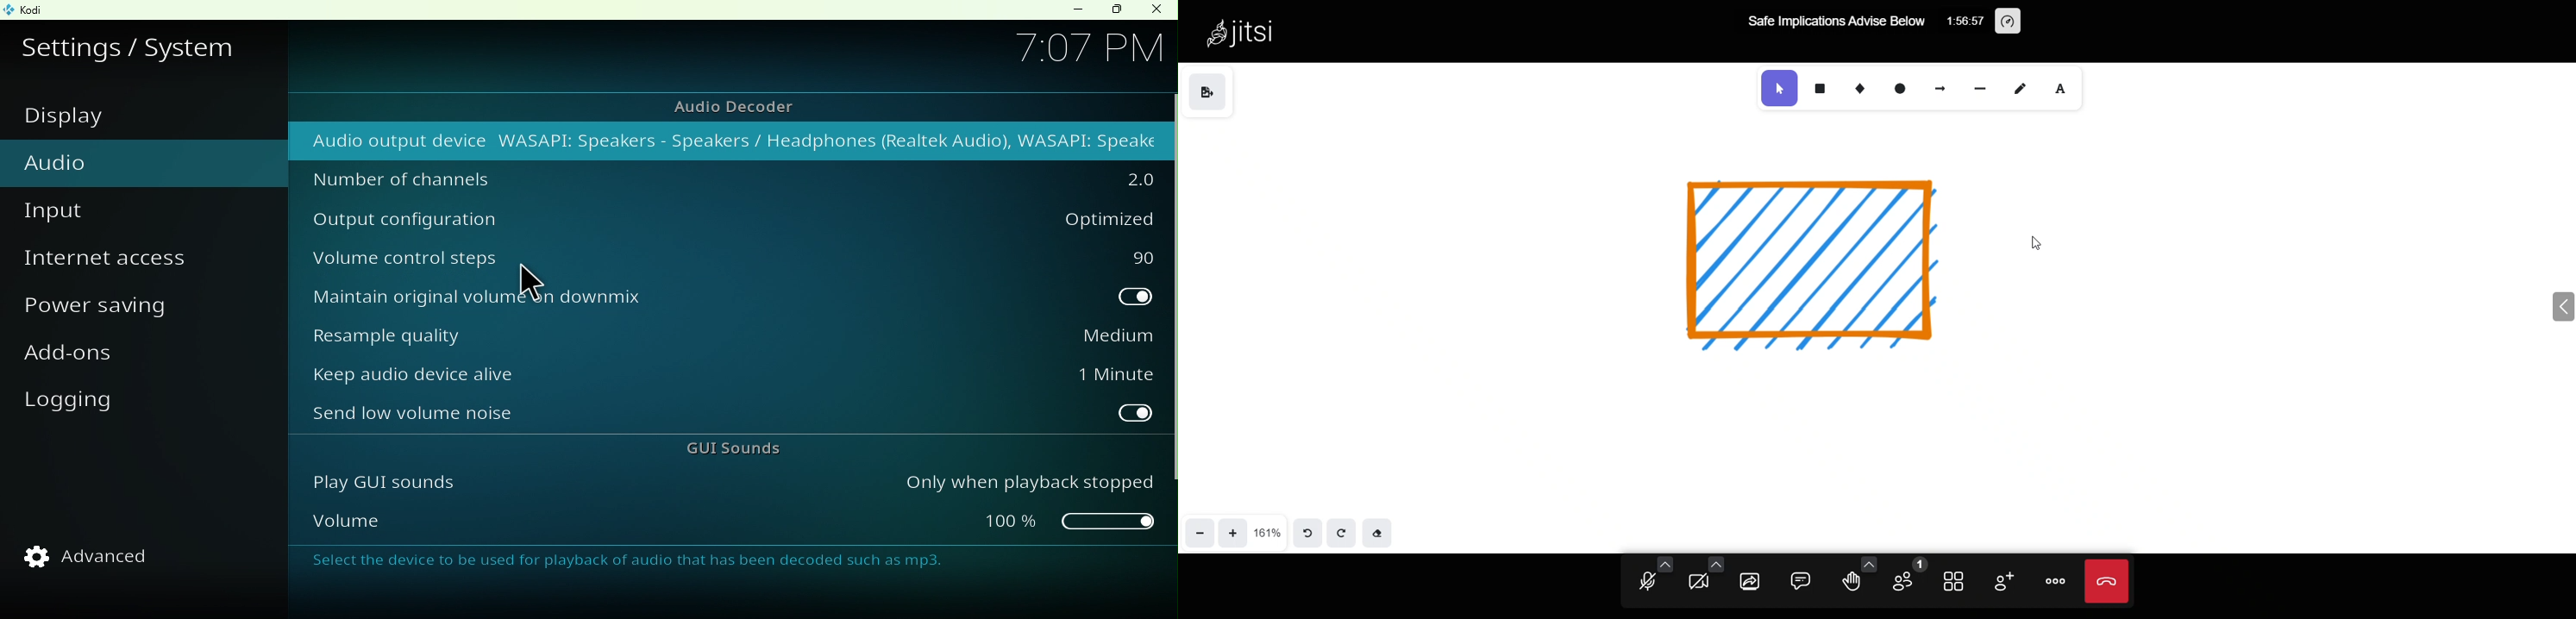 The height and width of the screenshot is (644, 2576). What do you see at coordinates (1052, 219) in the screenshot?
I see `Optimized` at bounding box center [1052, 219].